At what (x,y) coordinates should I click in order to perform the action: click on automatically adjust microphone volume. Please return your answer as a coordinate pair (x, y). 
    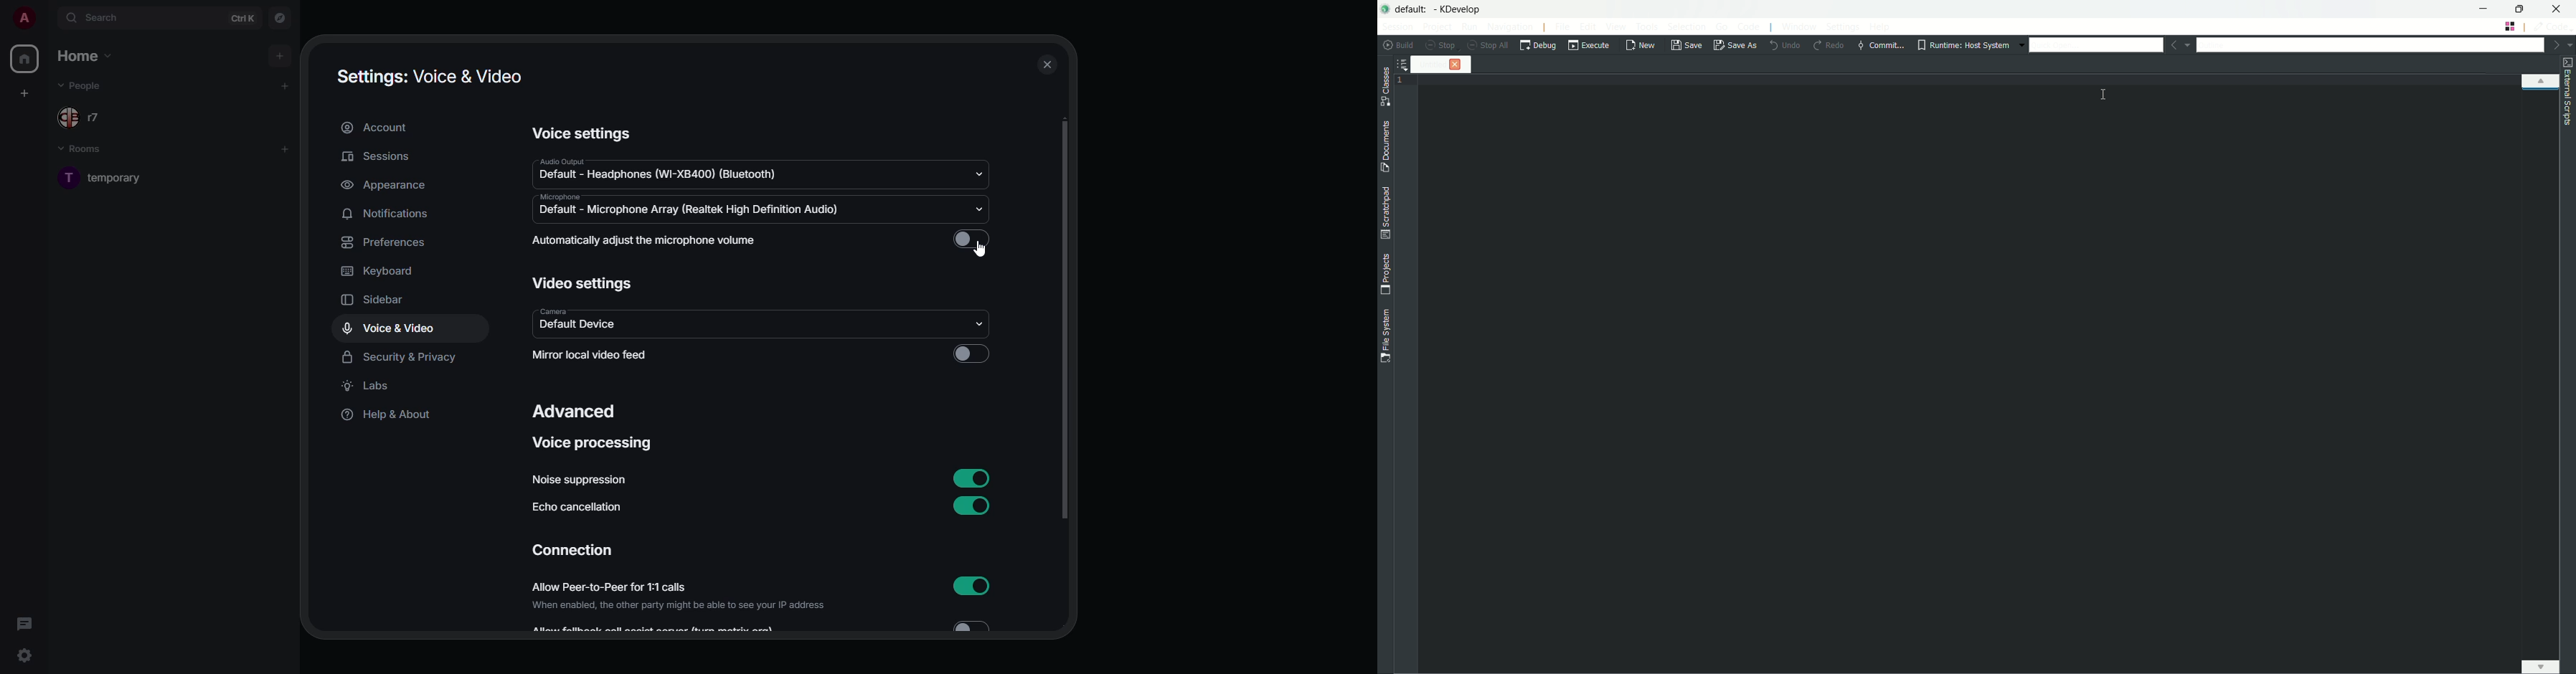
    Looking at the image, I should click on (647, 241).